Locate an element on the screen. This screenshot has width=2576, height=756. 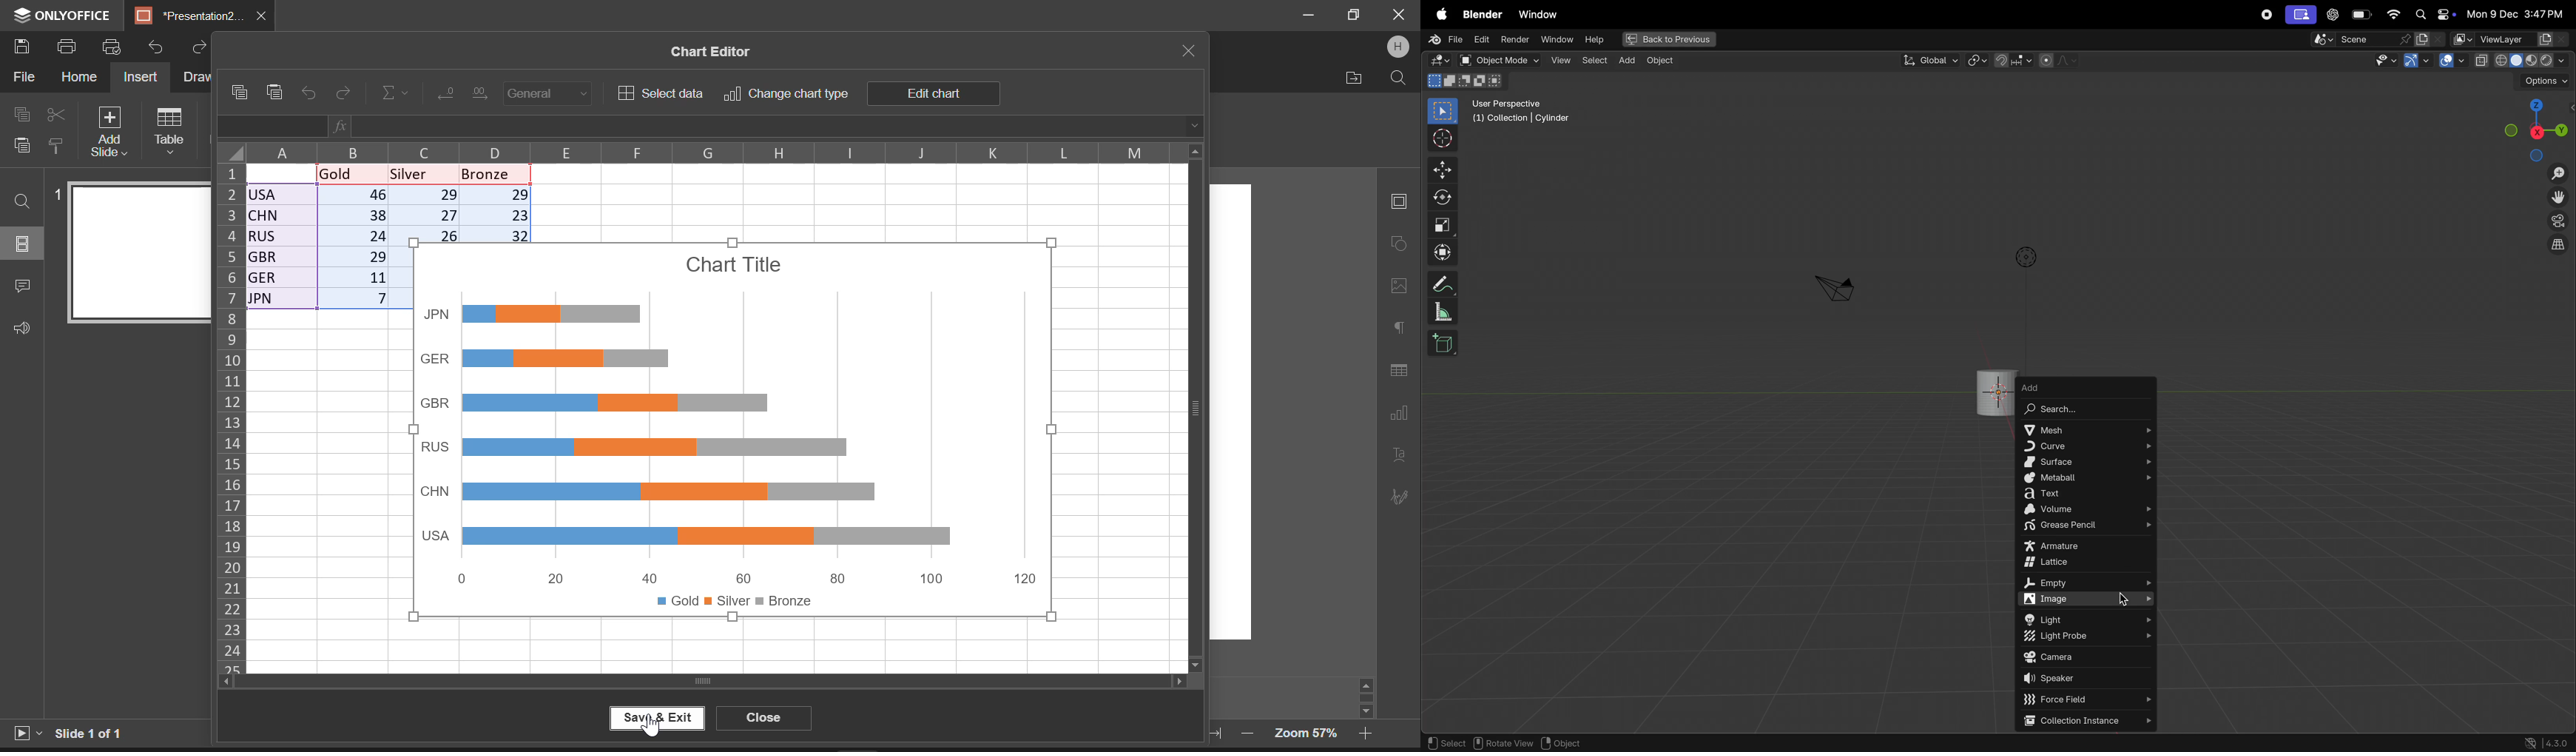
chatgpt is located at coordinates (2332, 15).